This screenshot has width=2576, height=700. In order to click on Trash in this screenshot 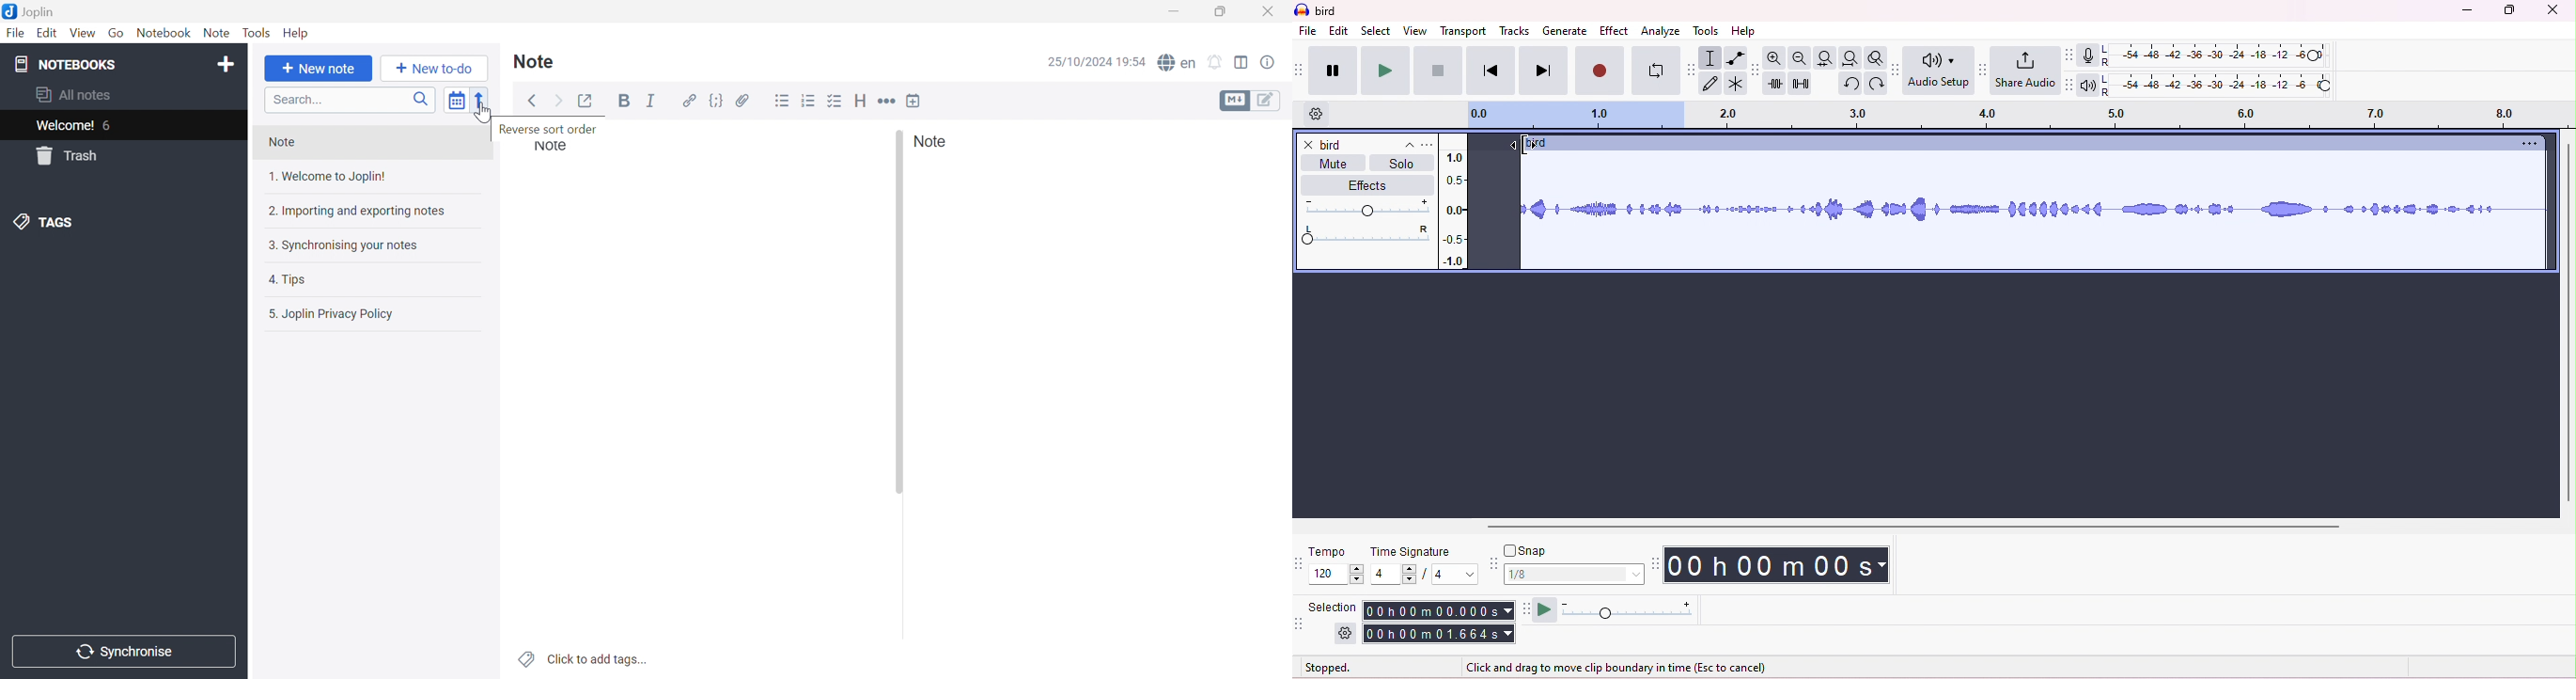, I will do `click(68, 156)`.